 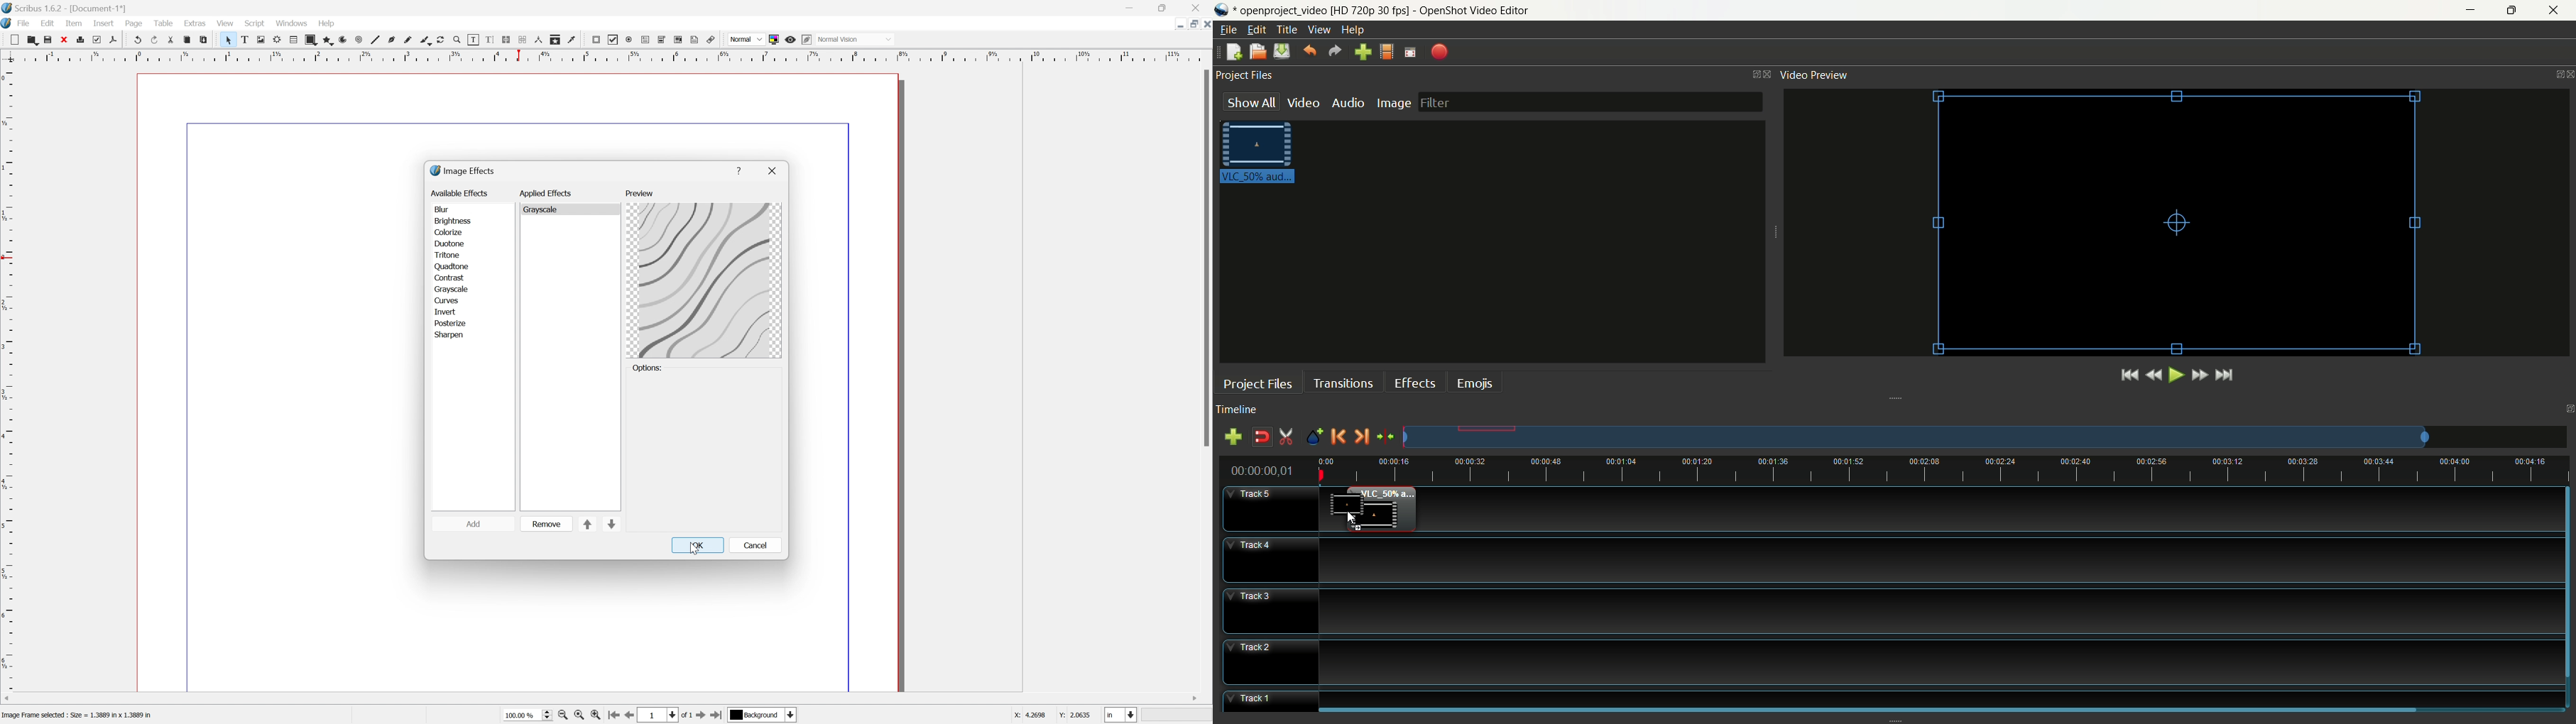 I want to click on curves, so click(x=447, y=299).